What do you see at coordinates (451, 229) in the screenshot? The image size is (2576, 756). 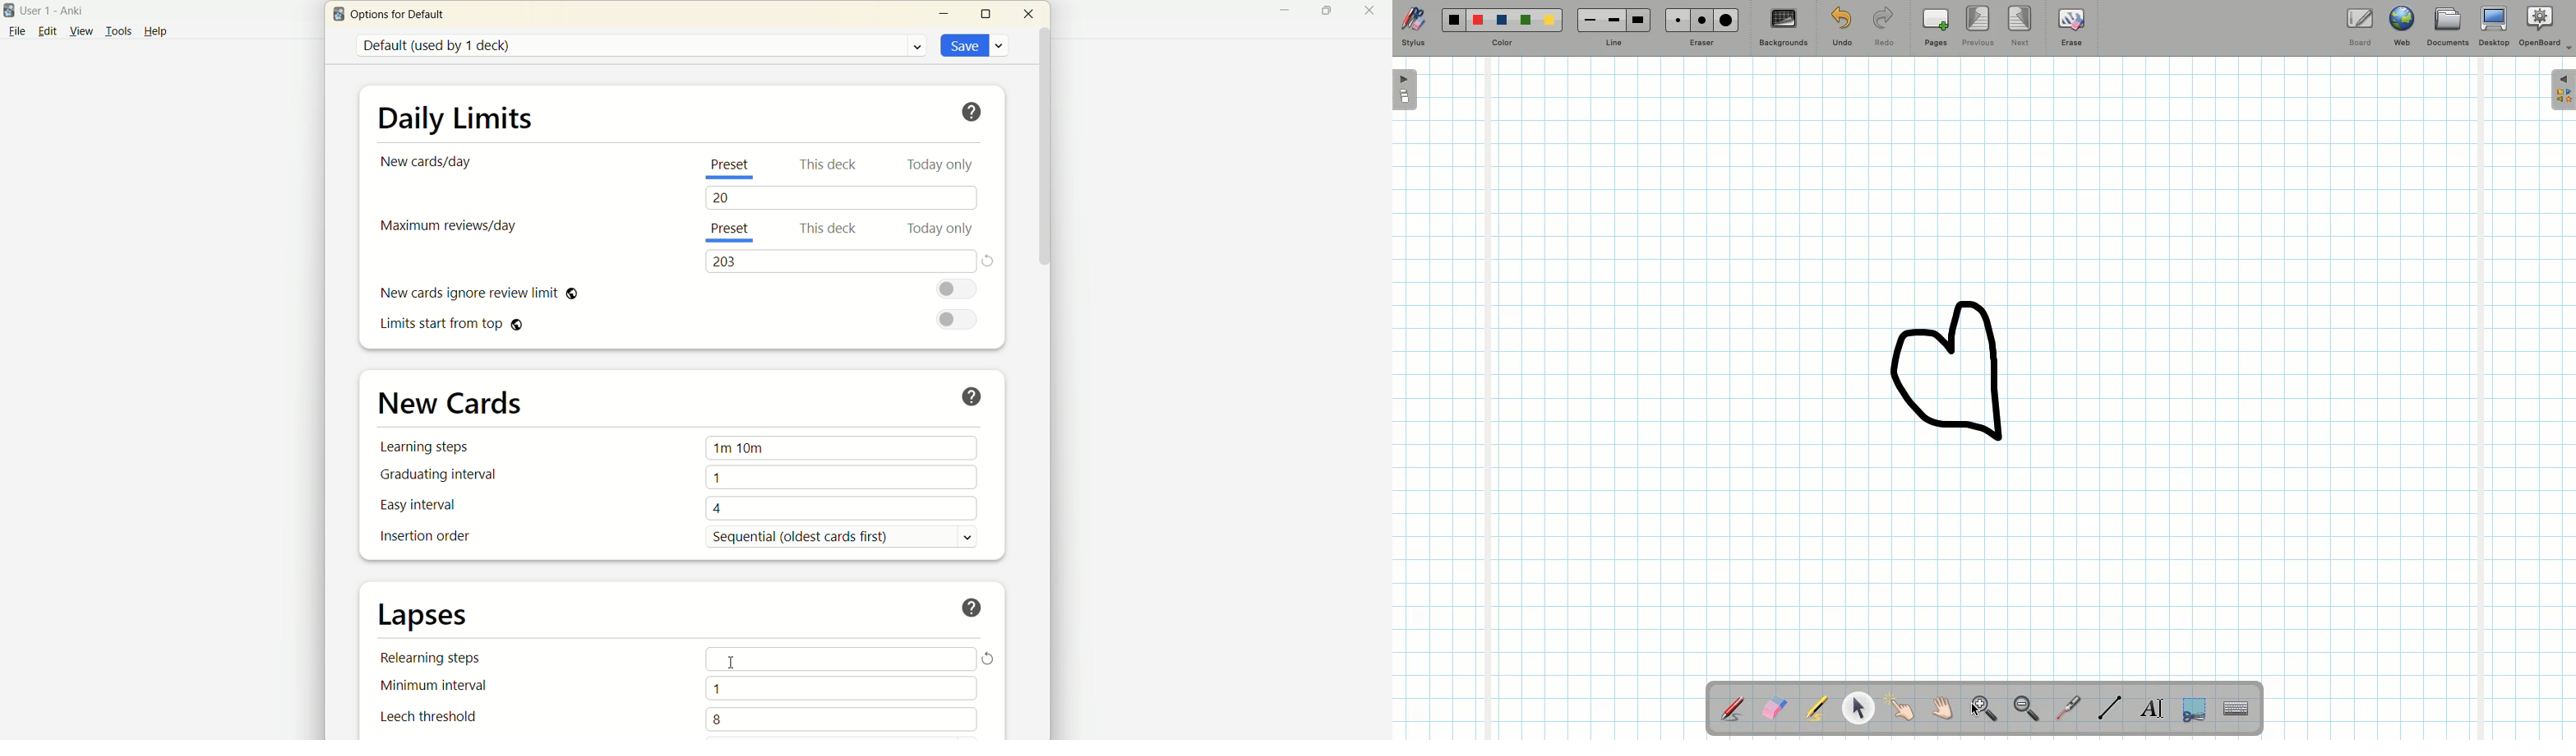 I see `maximum reviews/day` at bounding box center [451, 229].